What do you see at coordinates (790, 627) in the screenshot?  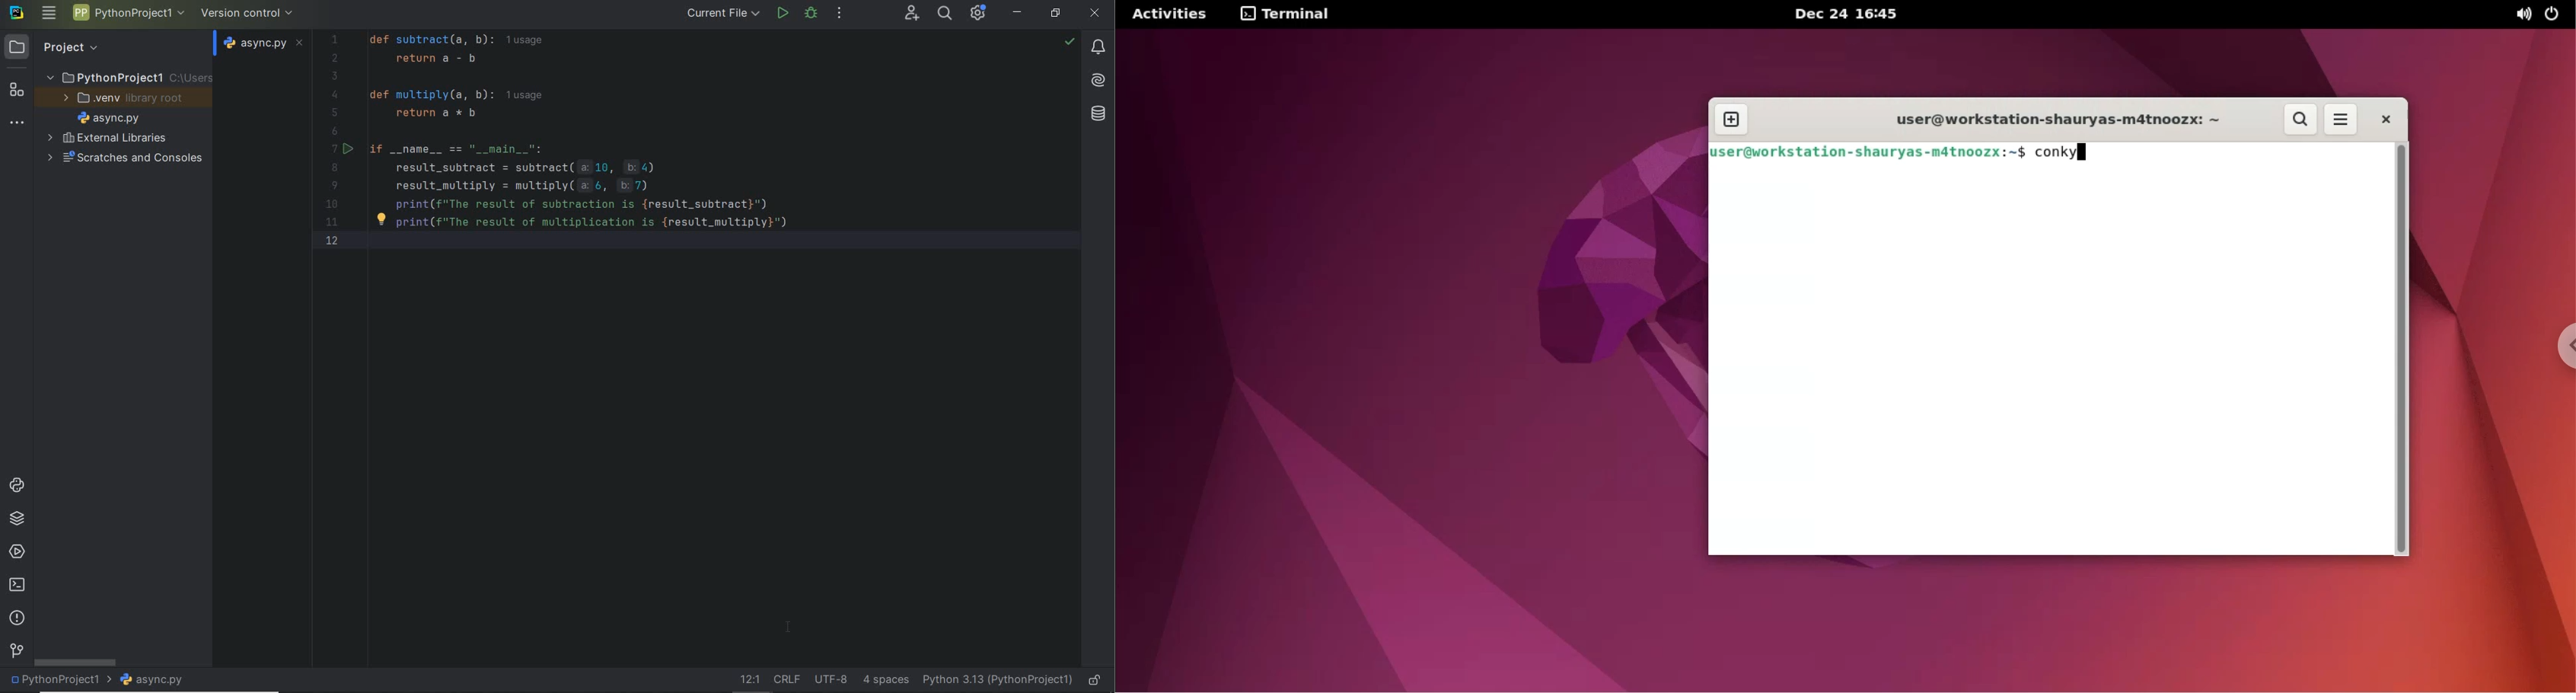 I see `Cursor Position AFTER_LAST_ACTION` at bounding box center [790, 627].